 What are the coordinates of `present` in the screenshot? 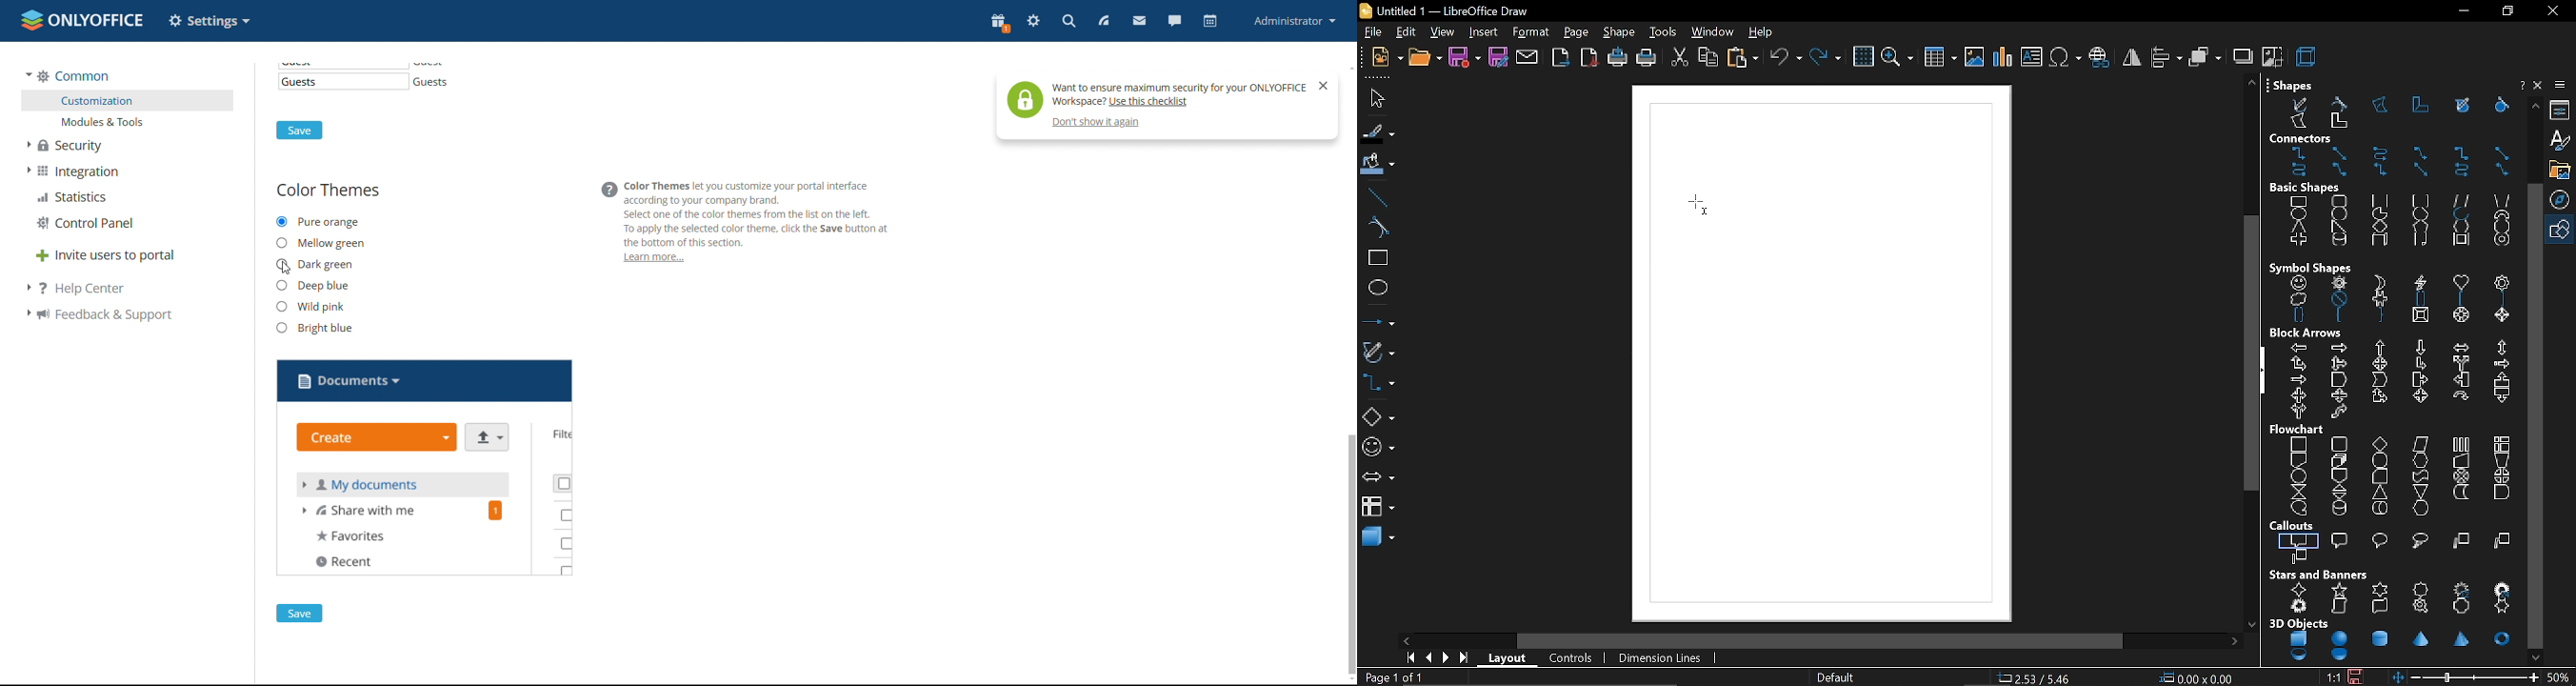 It's located at (999, 23).